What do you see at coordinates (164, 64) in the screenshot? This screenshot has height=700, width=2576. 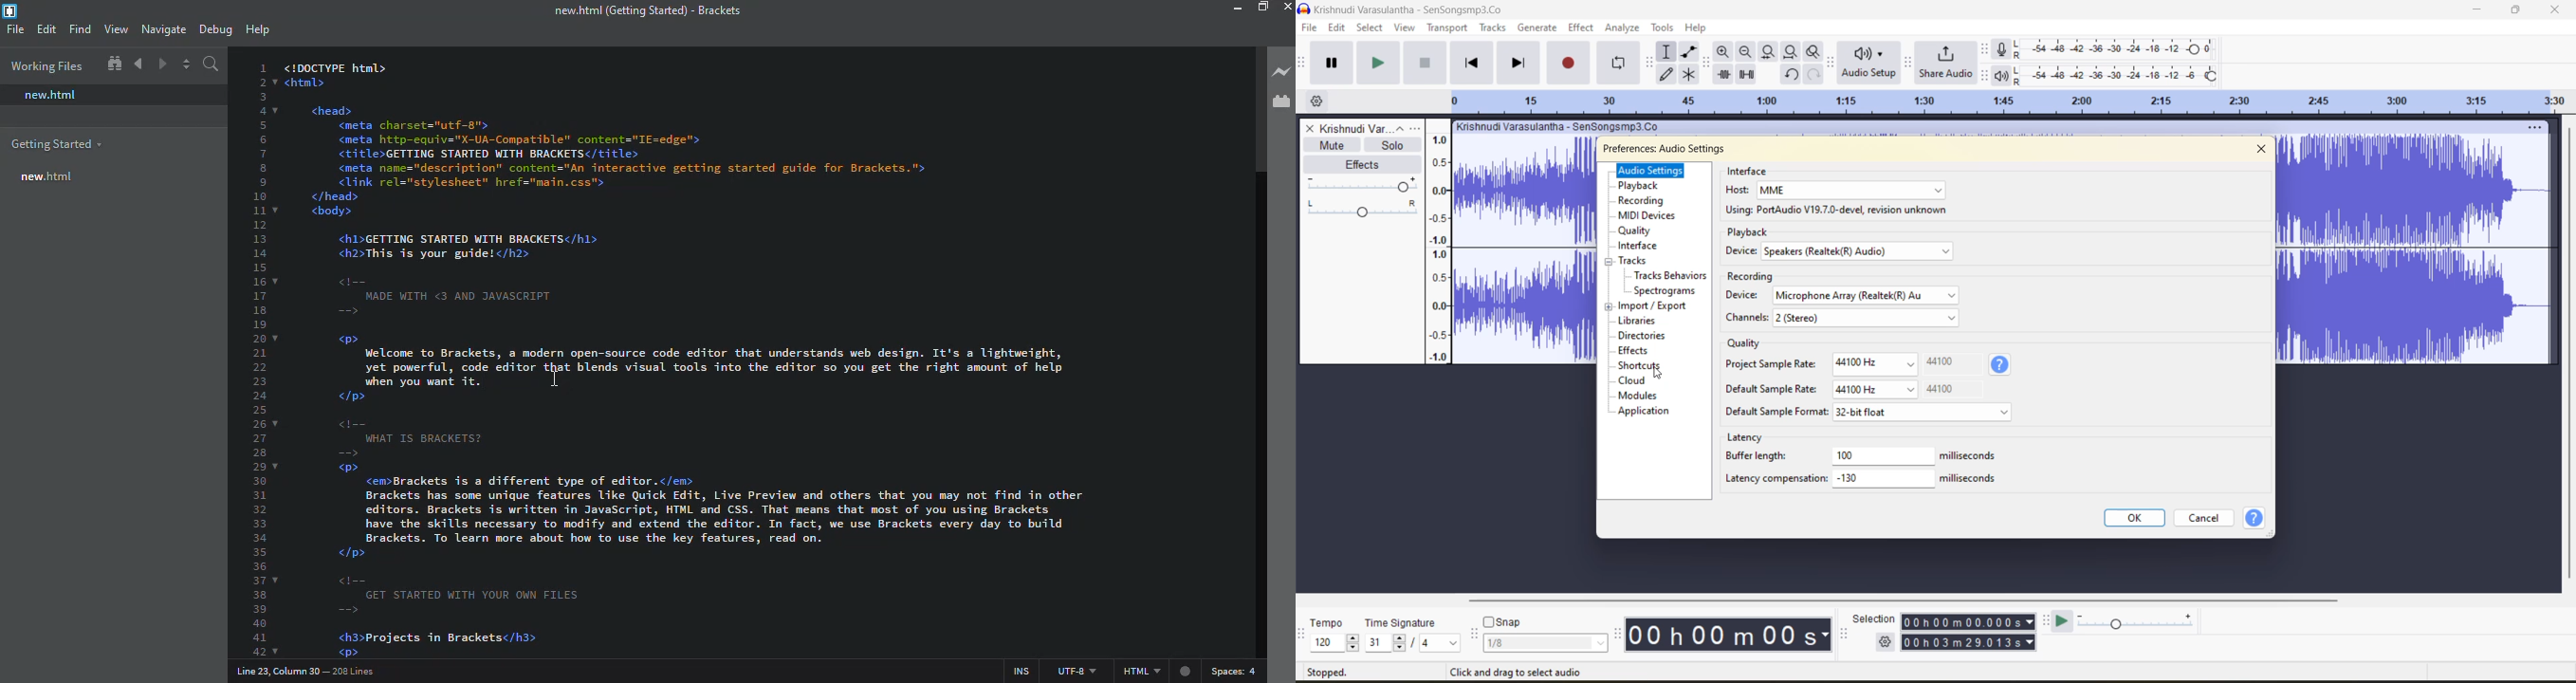 I see `navigate forward` at bounding box center [164, 64].